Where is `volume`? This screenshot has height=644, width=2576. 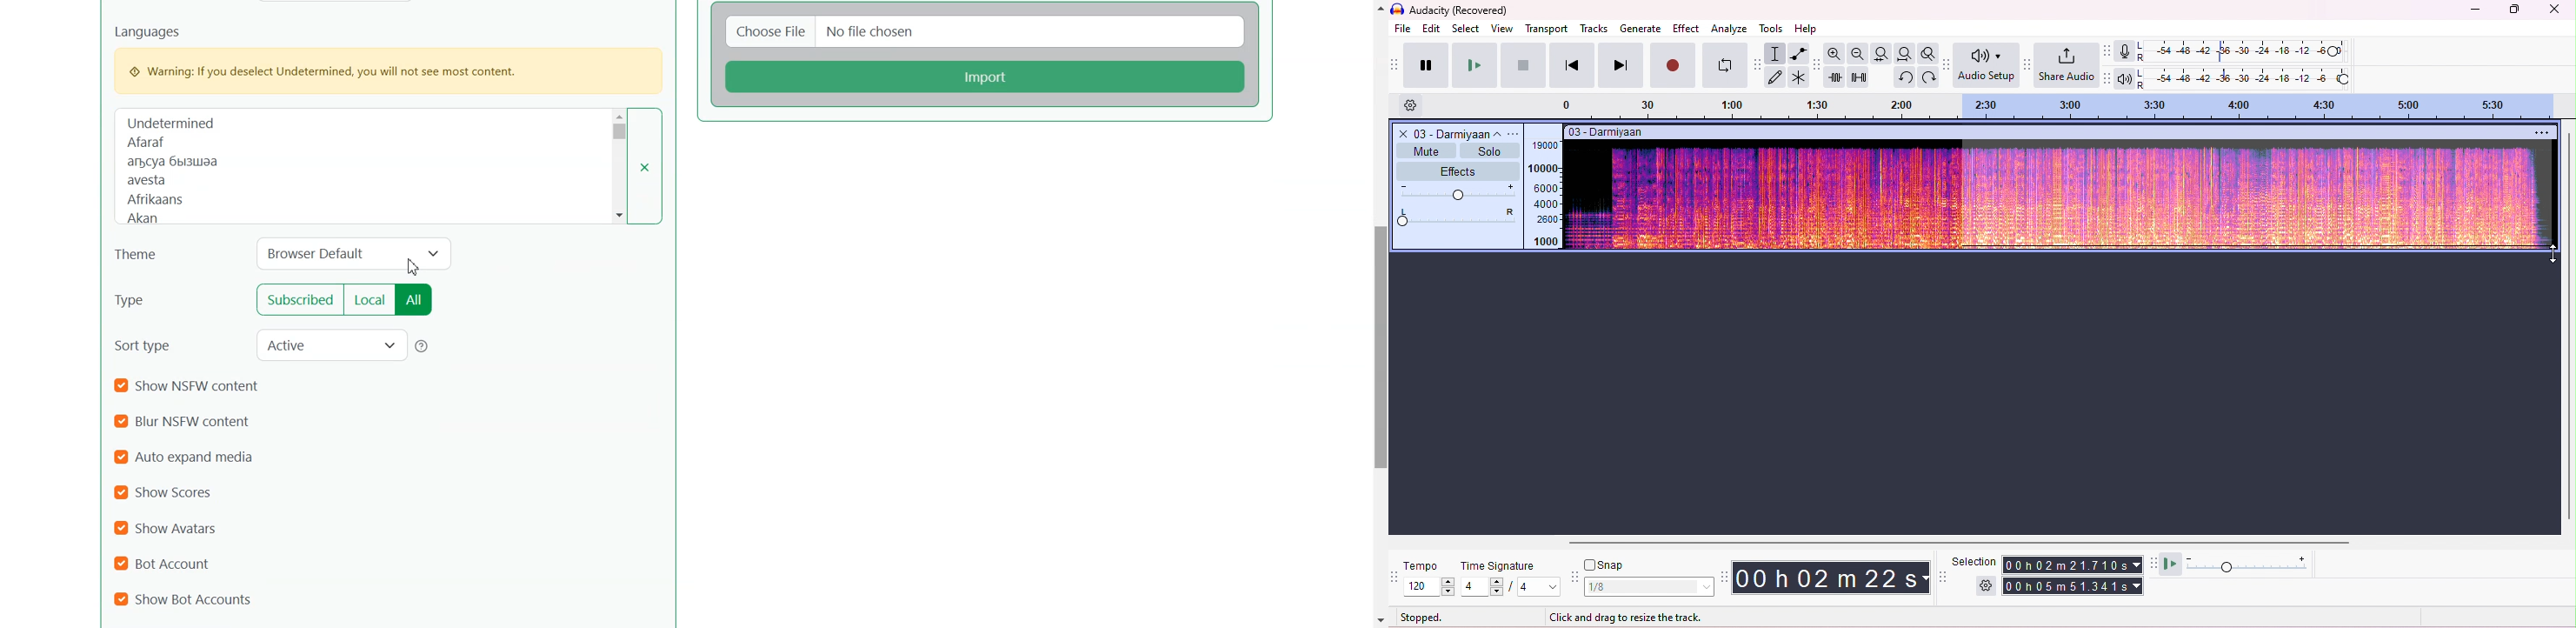
volume is located at coordinates (1459, 193).